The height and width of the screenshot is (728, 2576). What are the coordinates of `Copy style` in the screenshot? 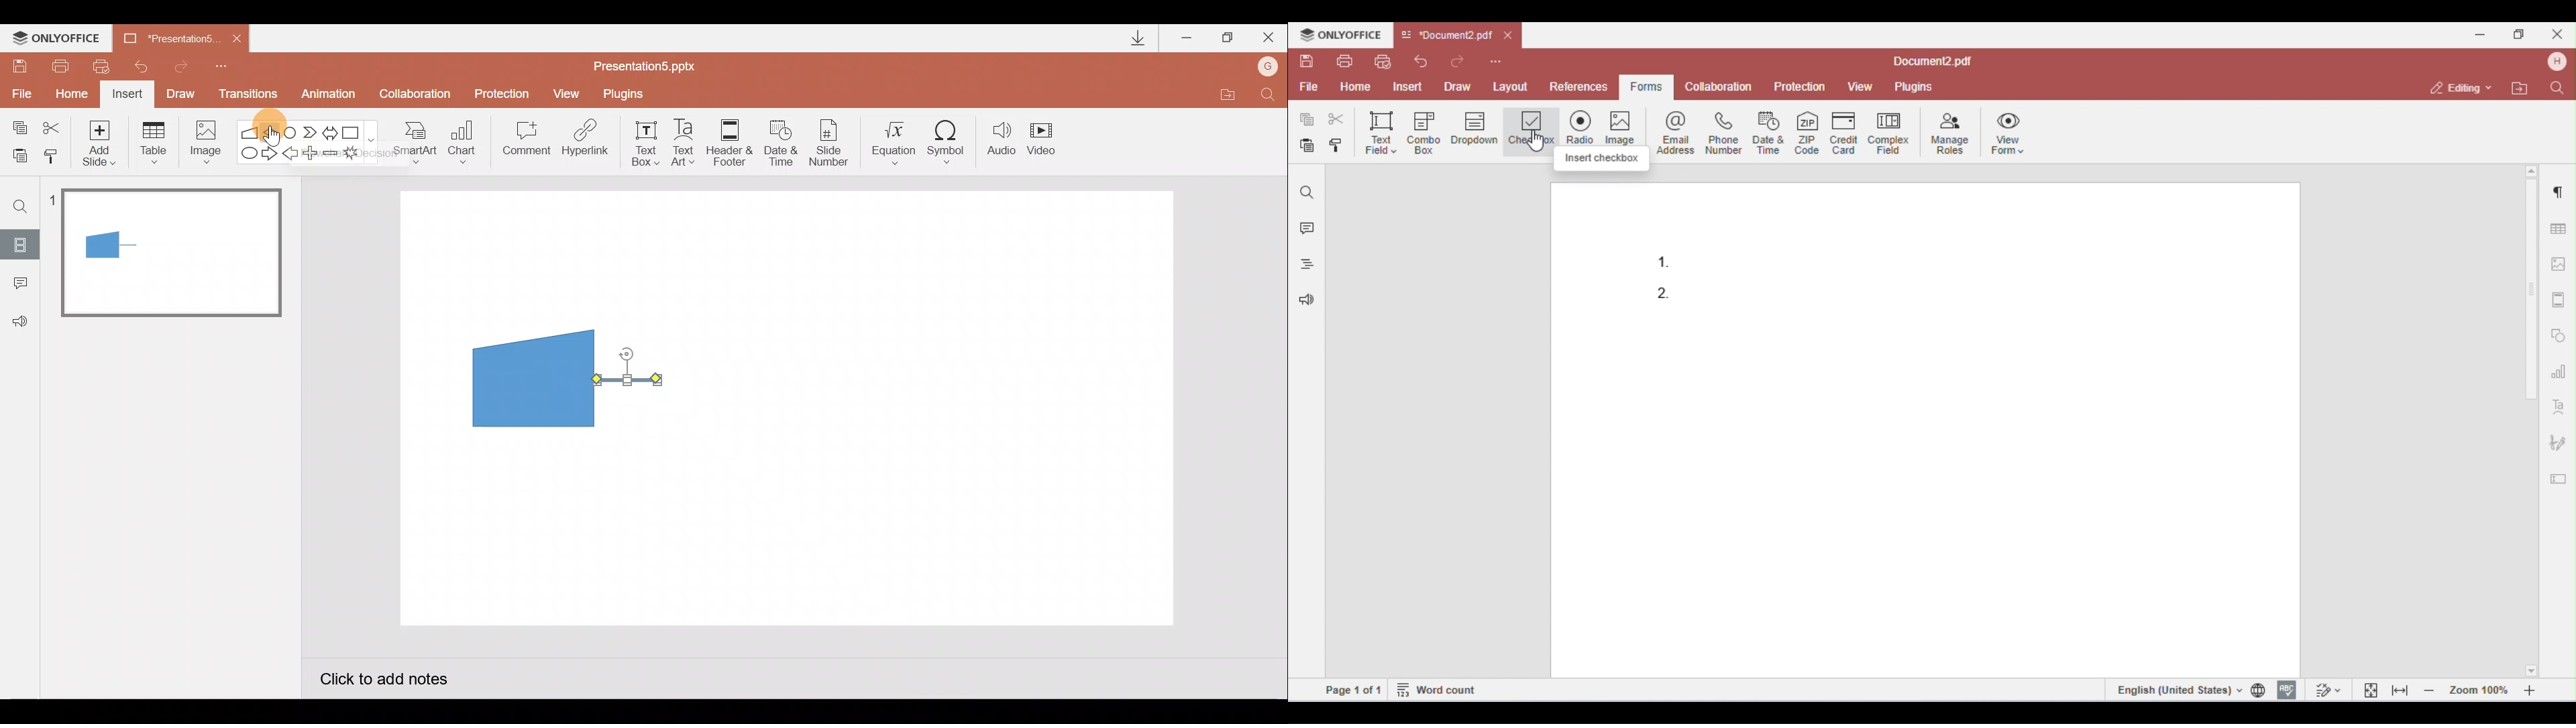 It's located at (52, 154).